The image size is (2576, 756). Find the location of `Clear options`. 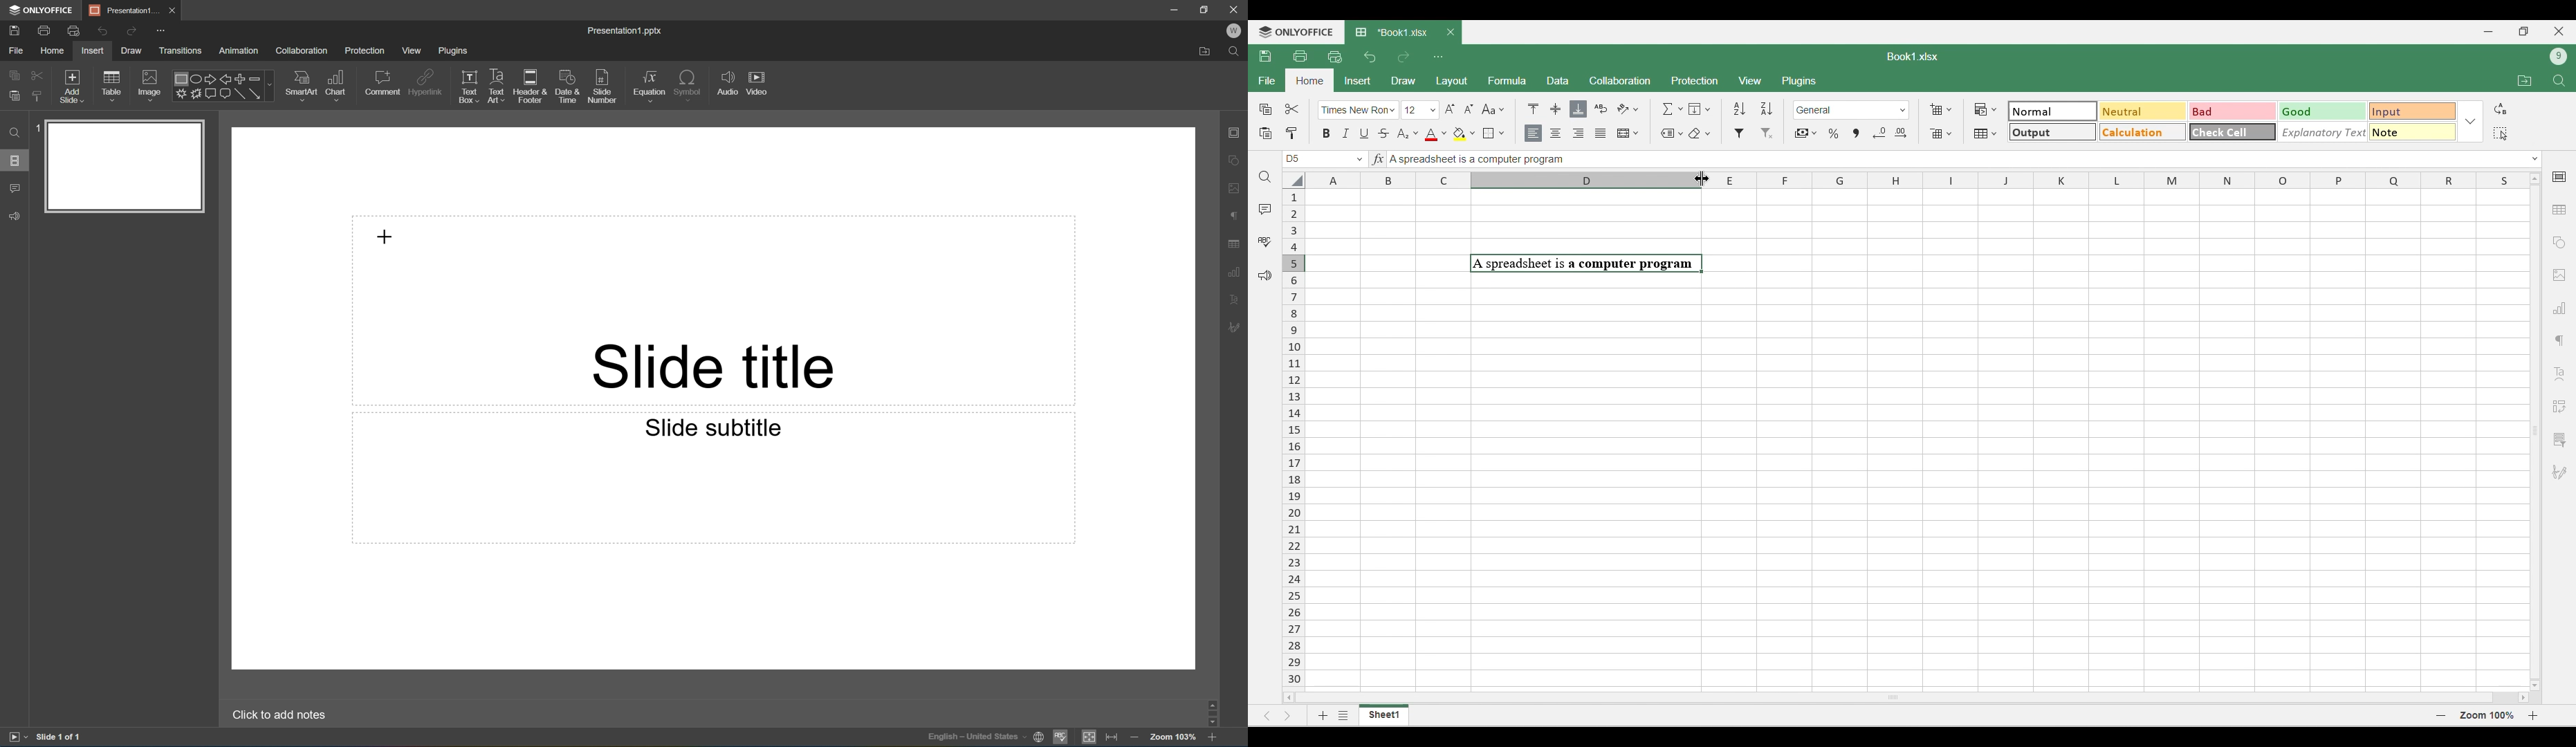

Clear options is located at coordinates (1699, 133).